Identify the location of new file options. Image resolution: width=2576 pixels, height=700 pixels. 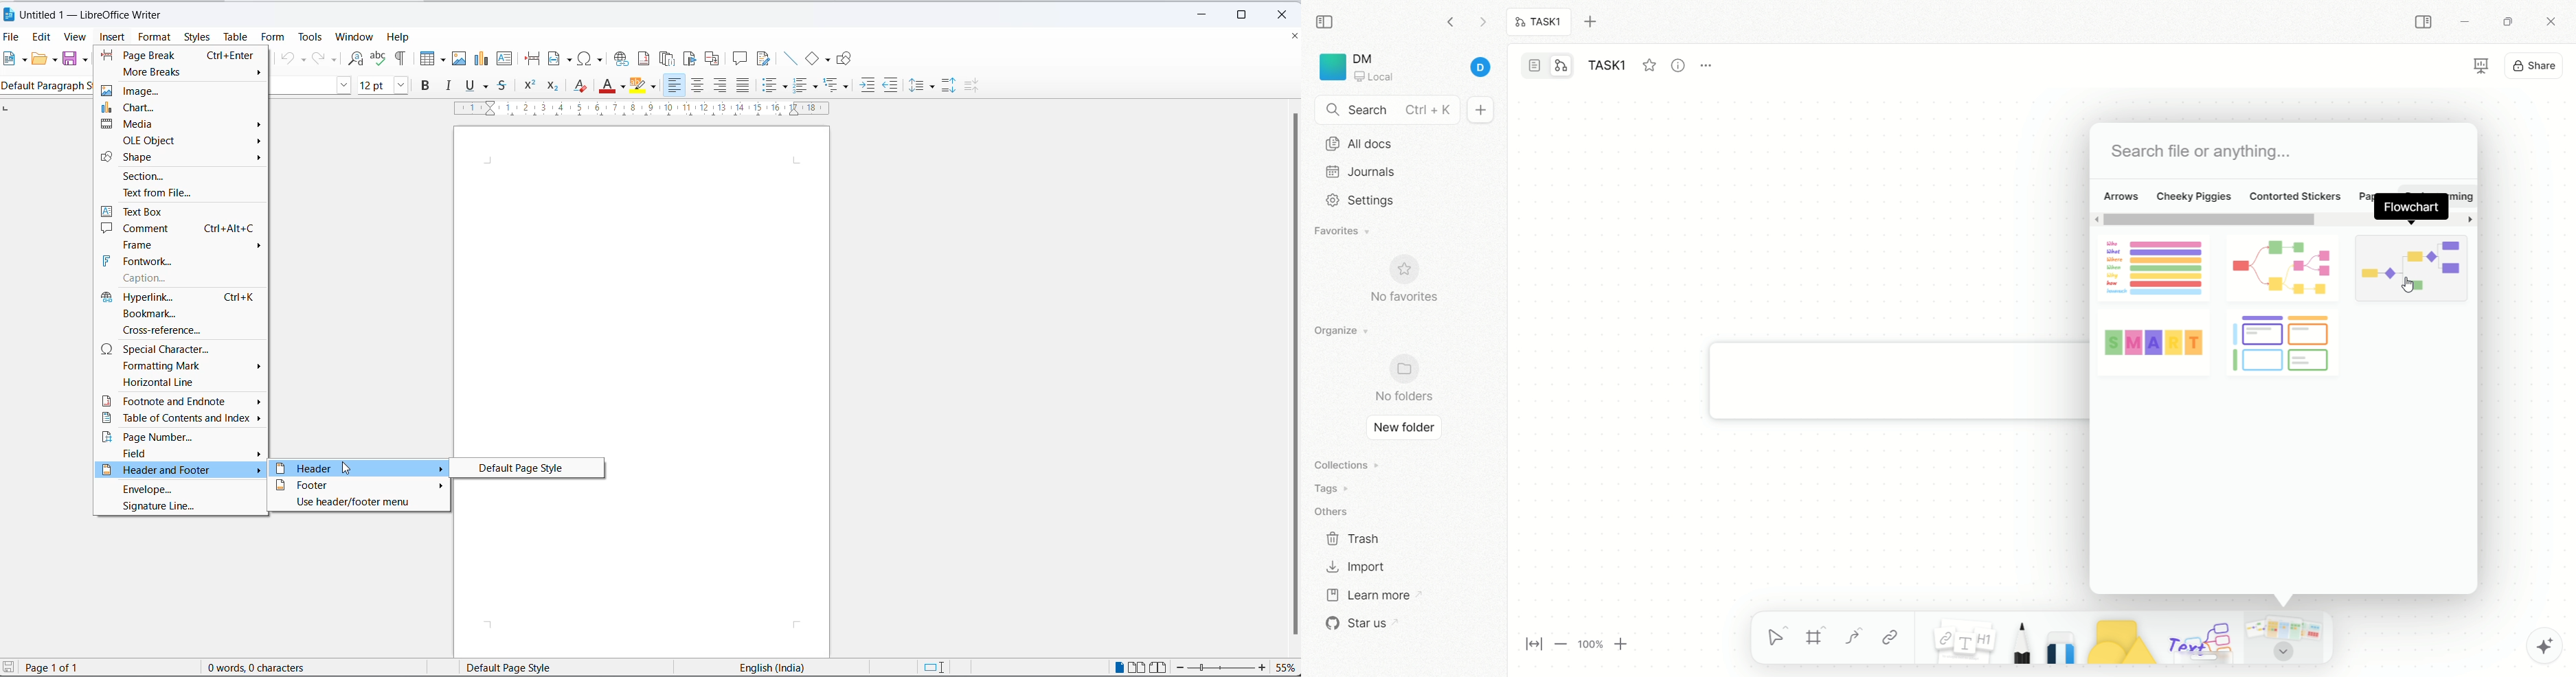
(23, 59).